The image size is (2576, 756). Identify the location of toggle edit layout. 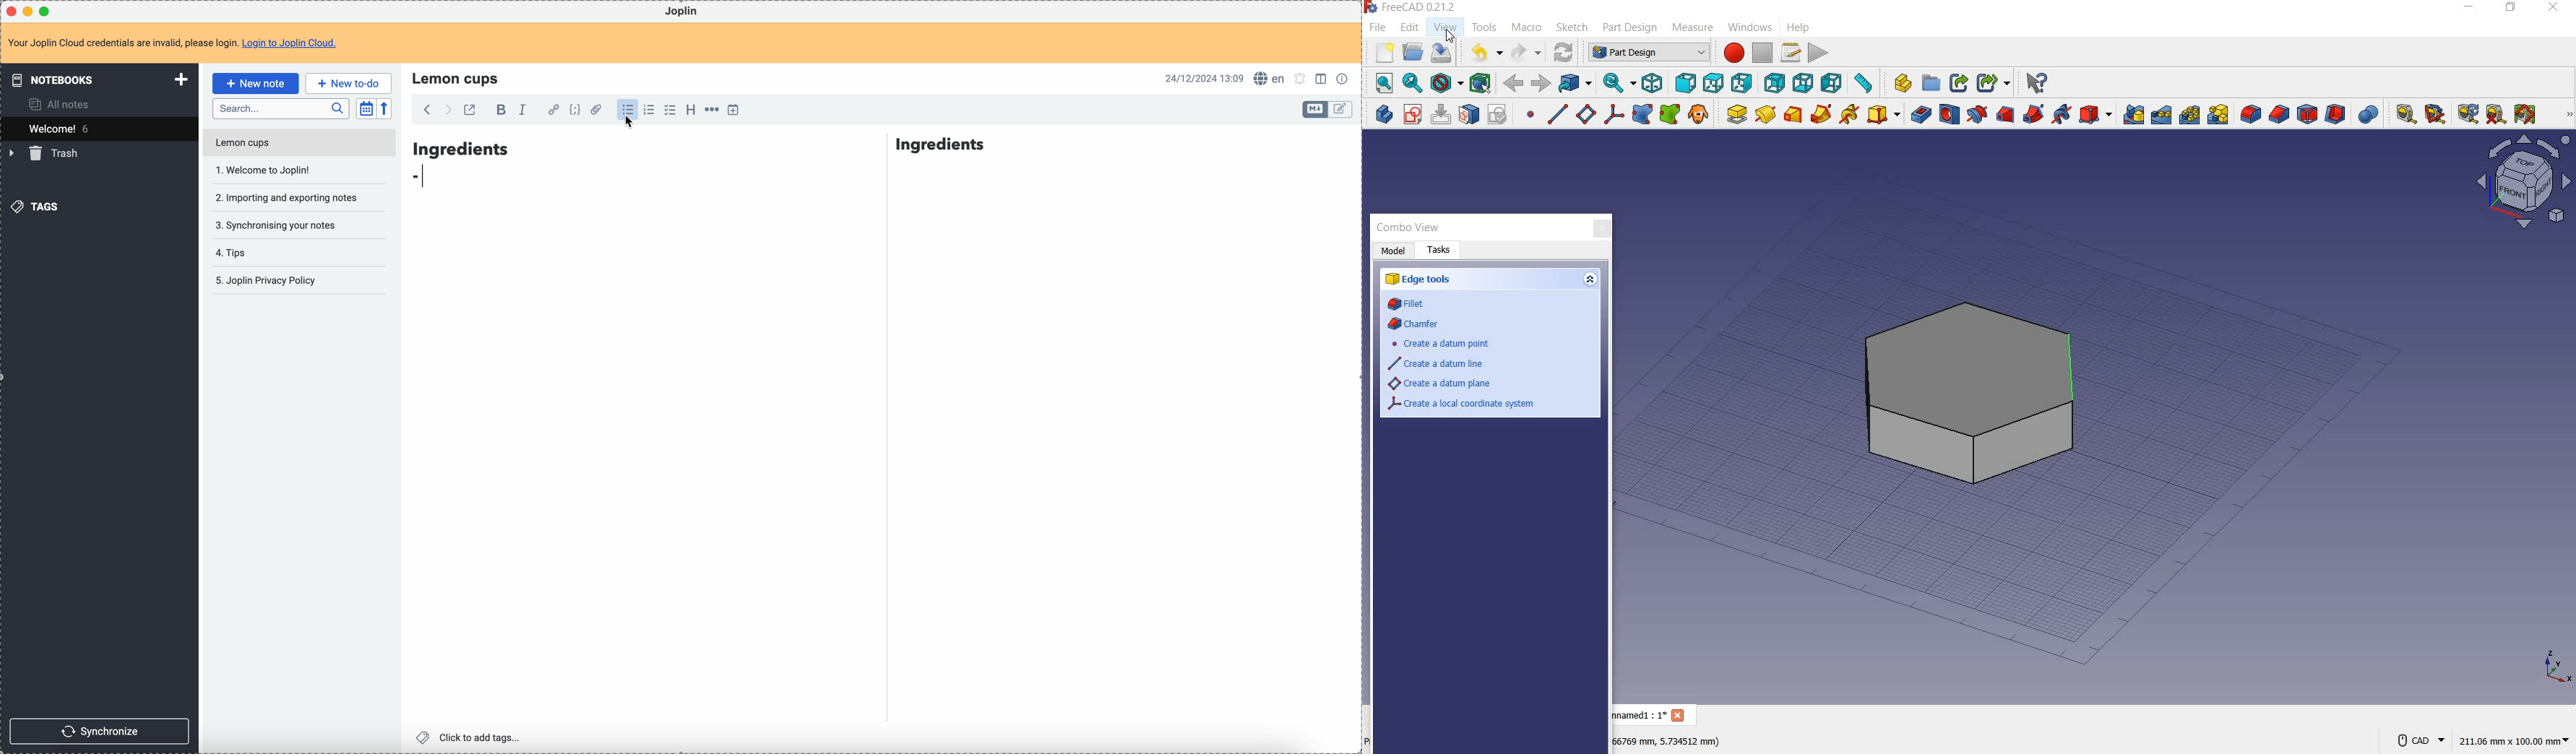
(1342, 110).